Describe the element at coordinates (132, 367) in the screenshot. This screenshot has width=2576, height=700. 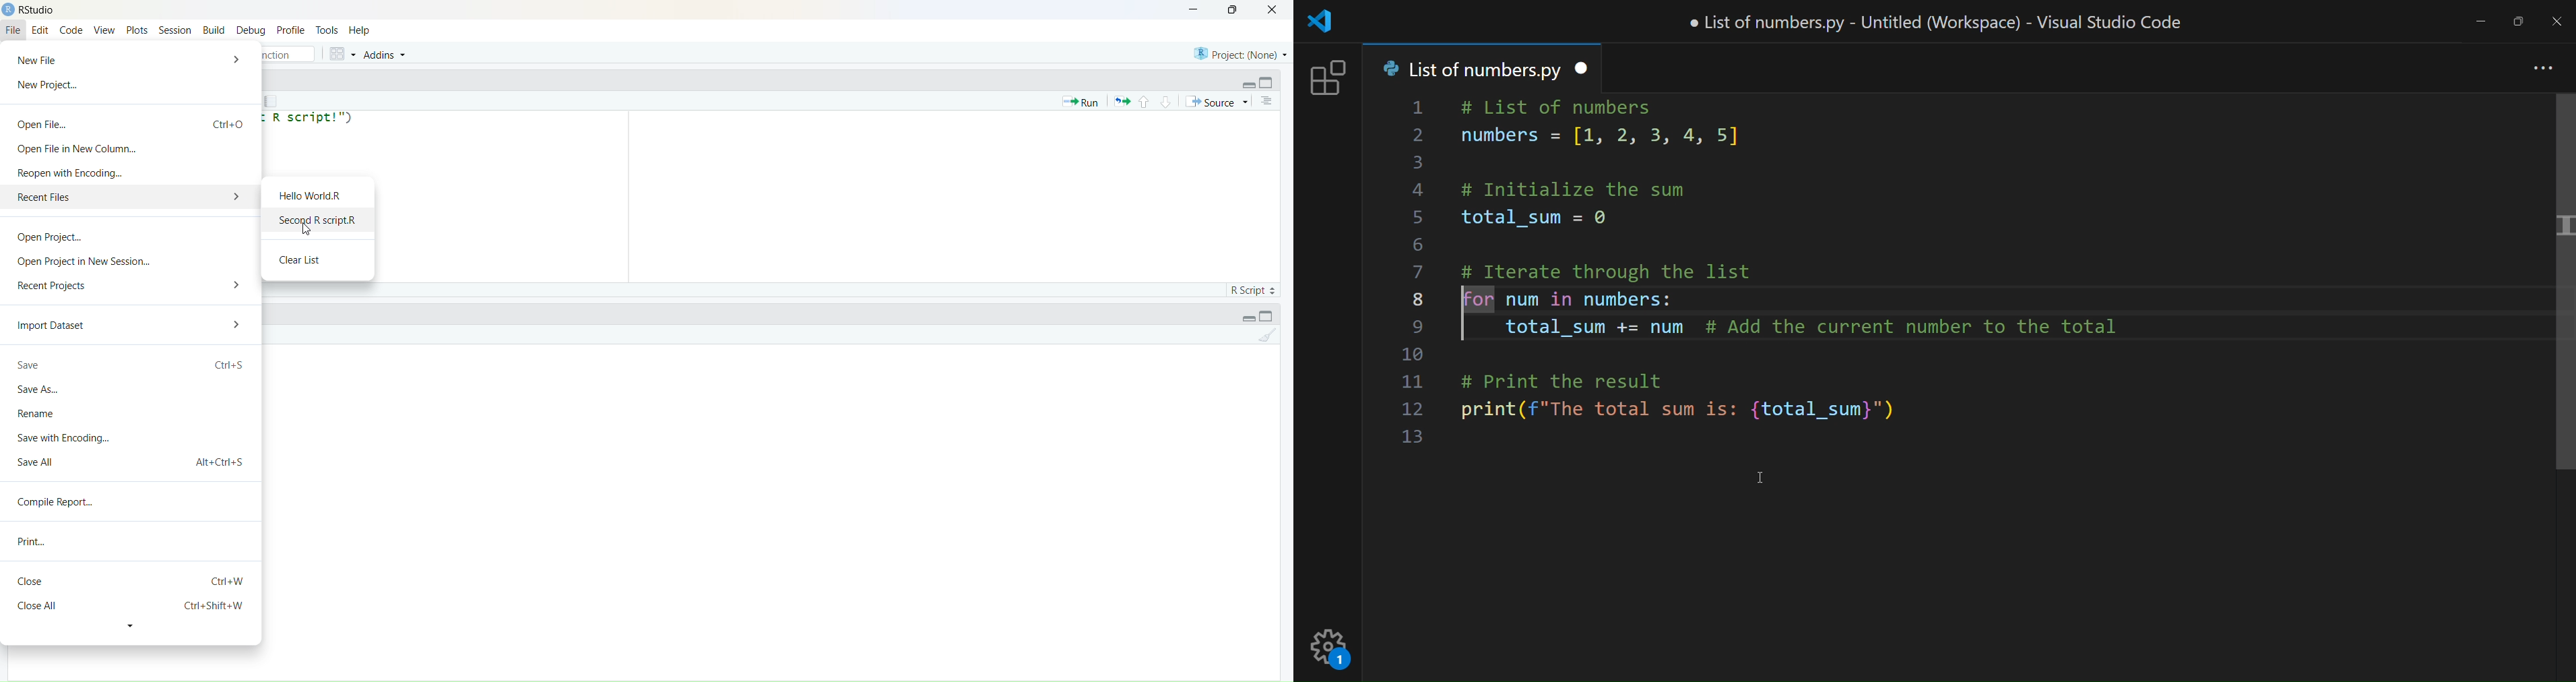
I see `Save ctrl + s` at that location.